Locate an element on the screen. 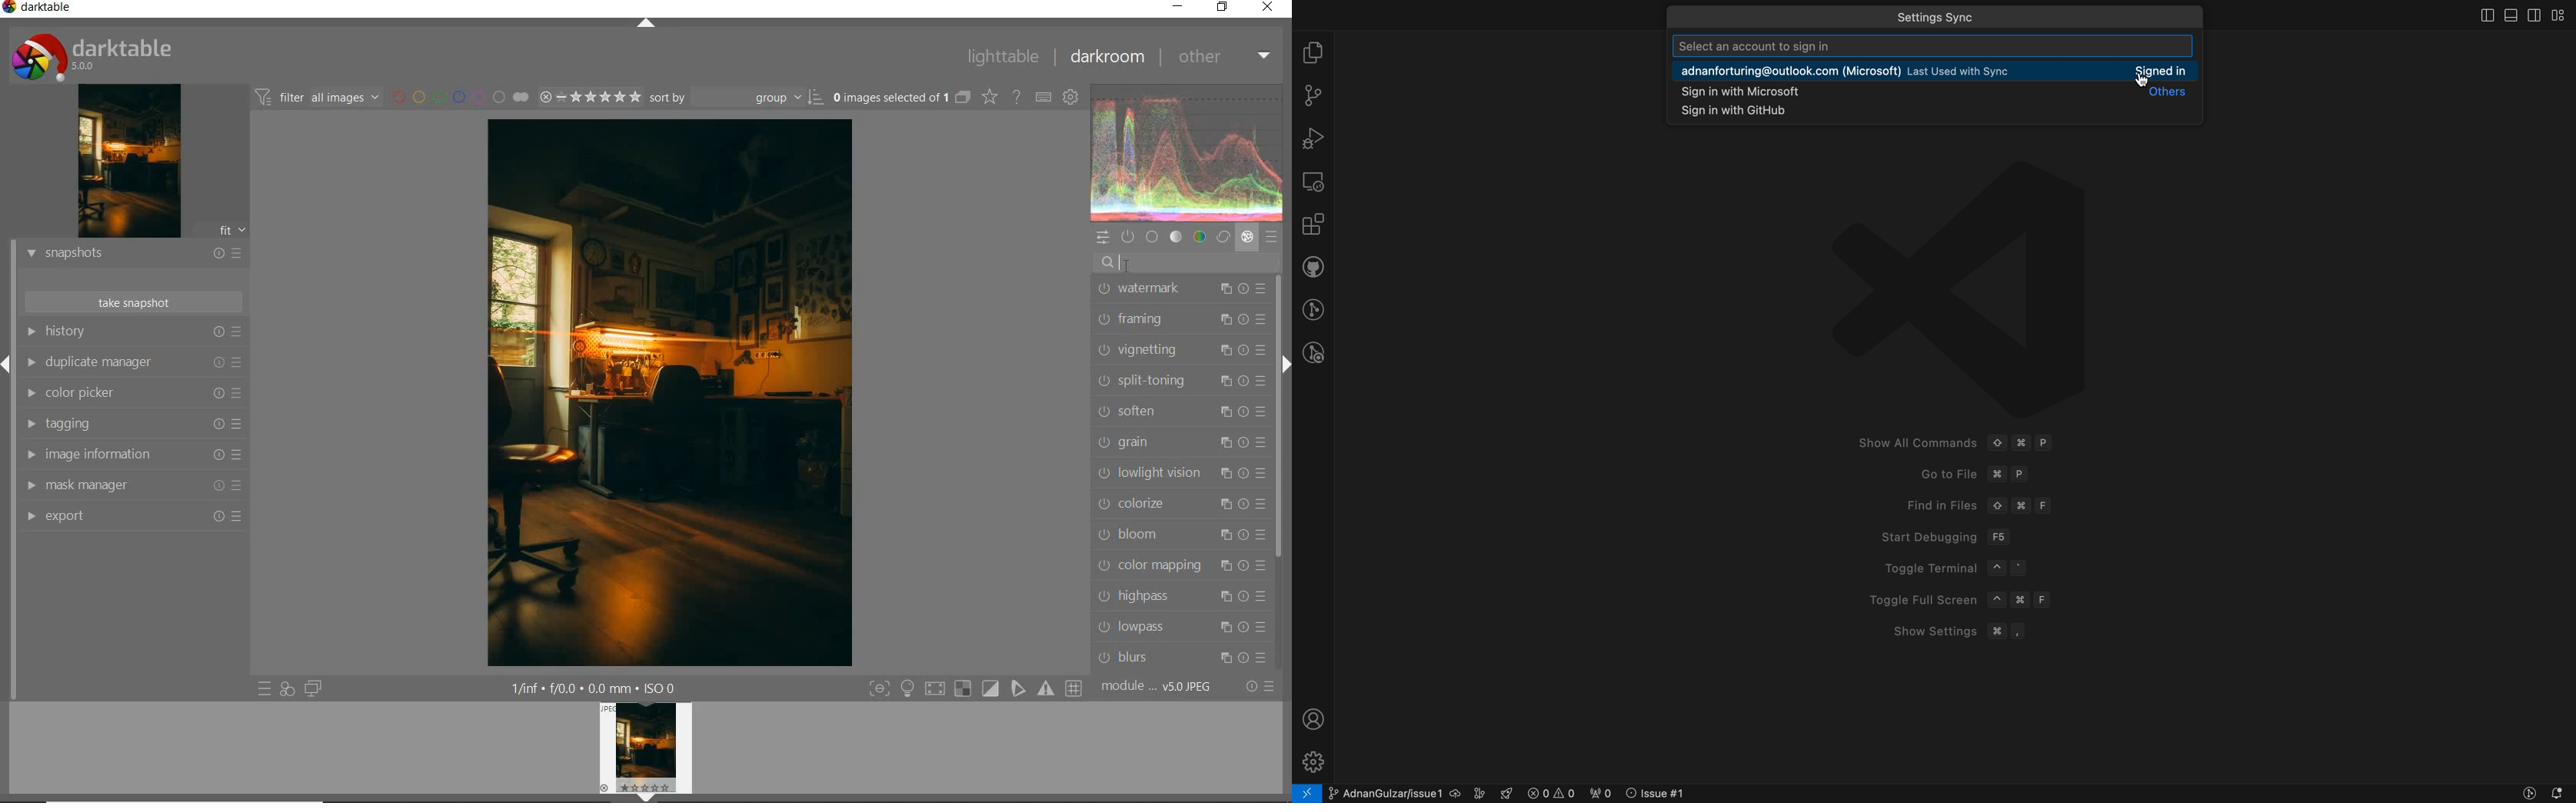 The width and height of the screenshot is (2576, 812). module is located at coordinates (1156, 685).